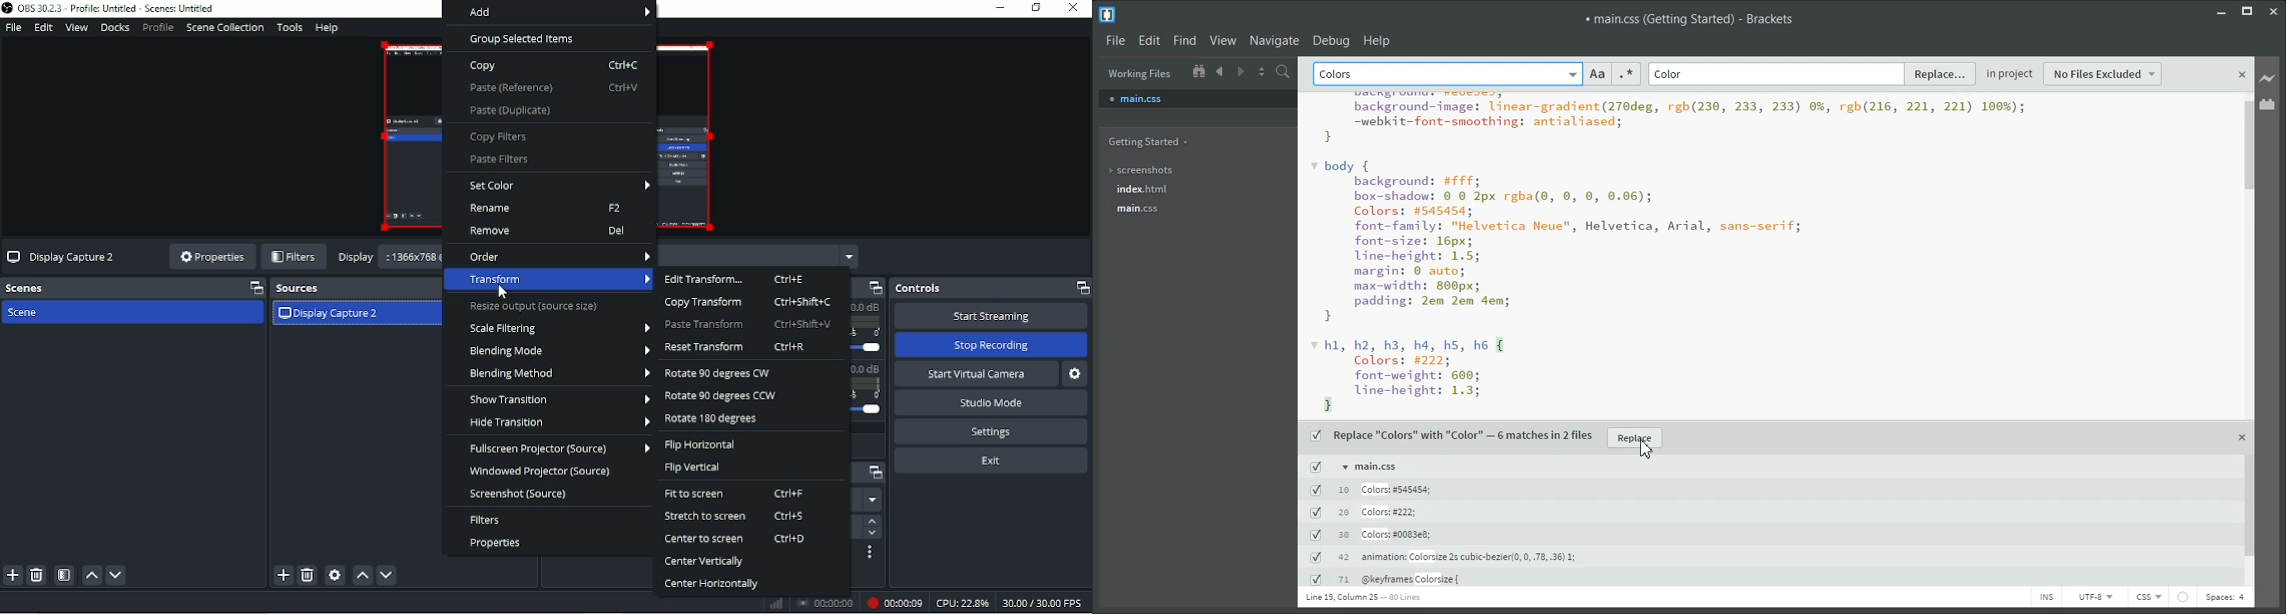  What do you see at coordinates (778, 604) in the screenshot?
I see `Graph` at bounding box center [778, 604].